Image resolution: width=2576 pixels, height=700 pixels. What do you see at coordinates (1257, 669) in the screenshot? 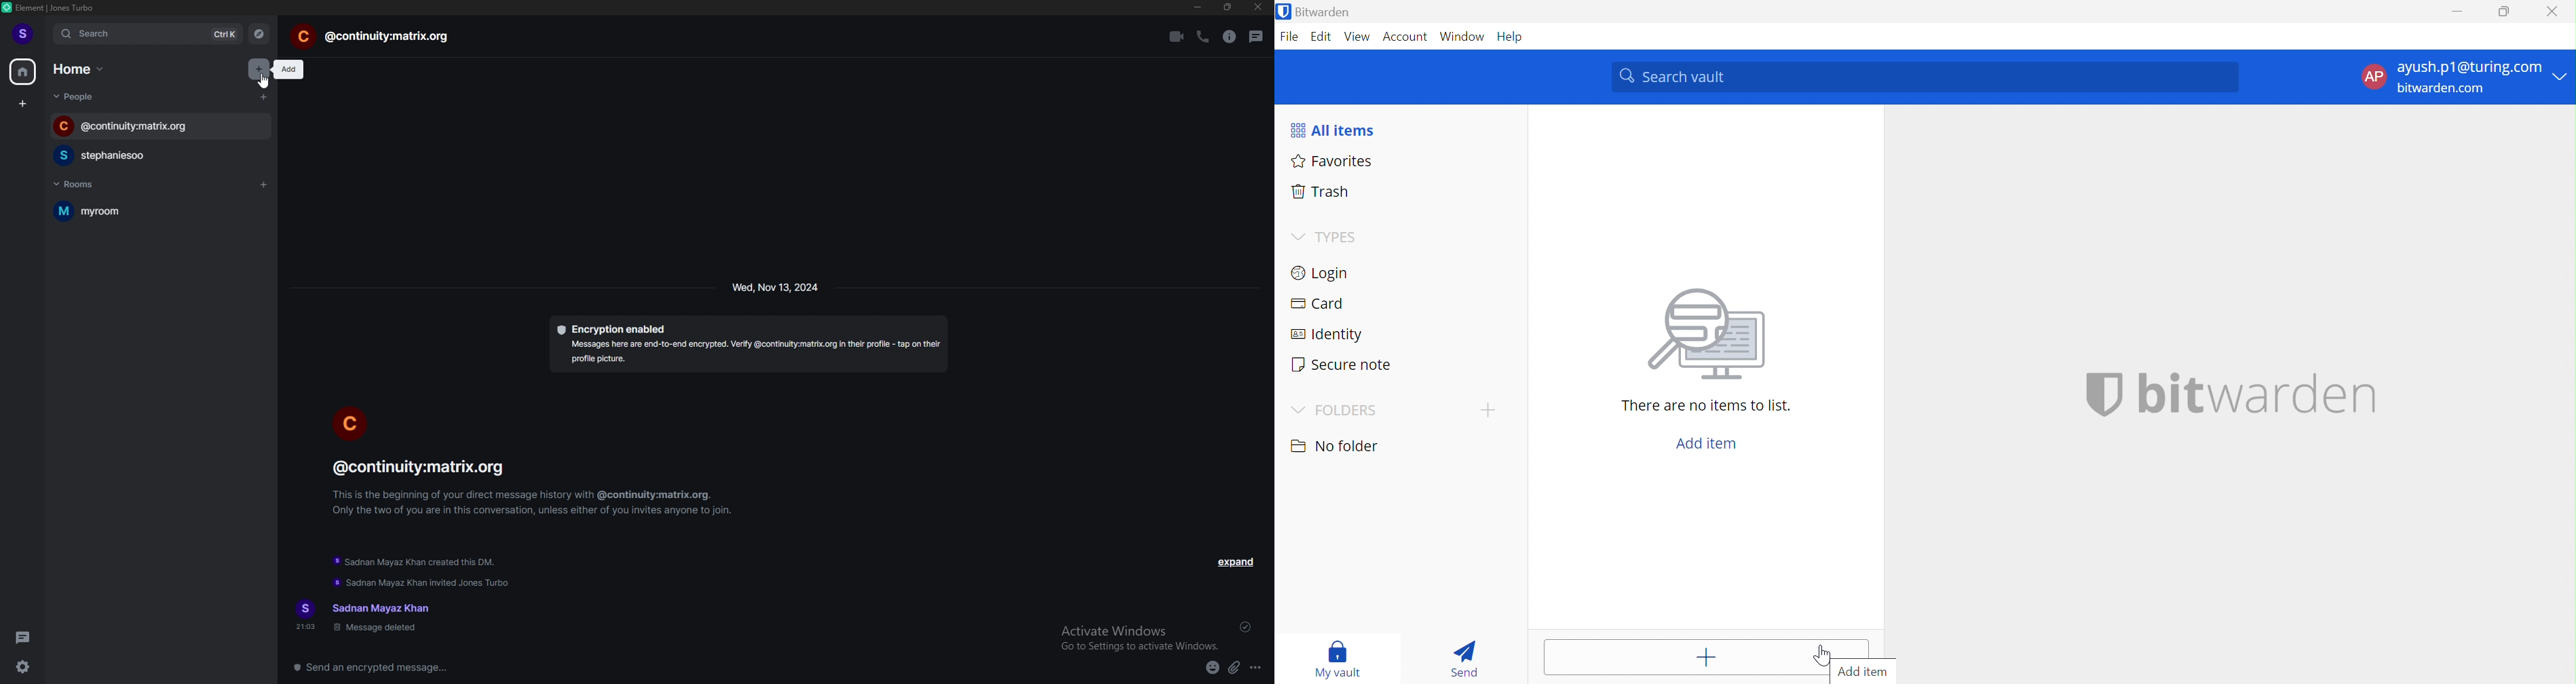
I see `more options` at bounding box center [1257, 669].